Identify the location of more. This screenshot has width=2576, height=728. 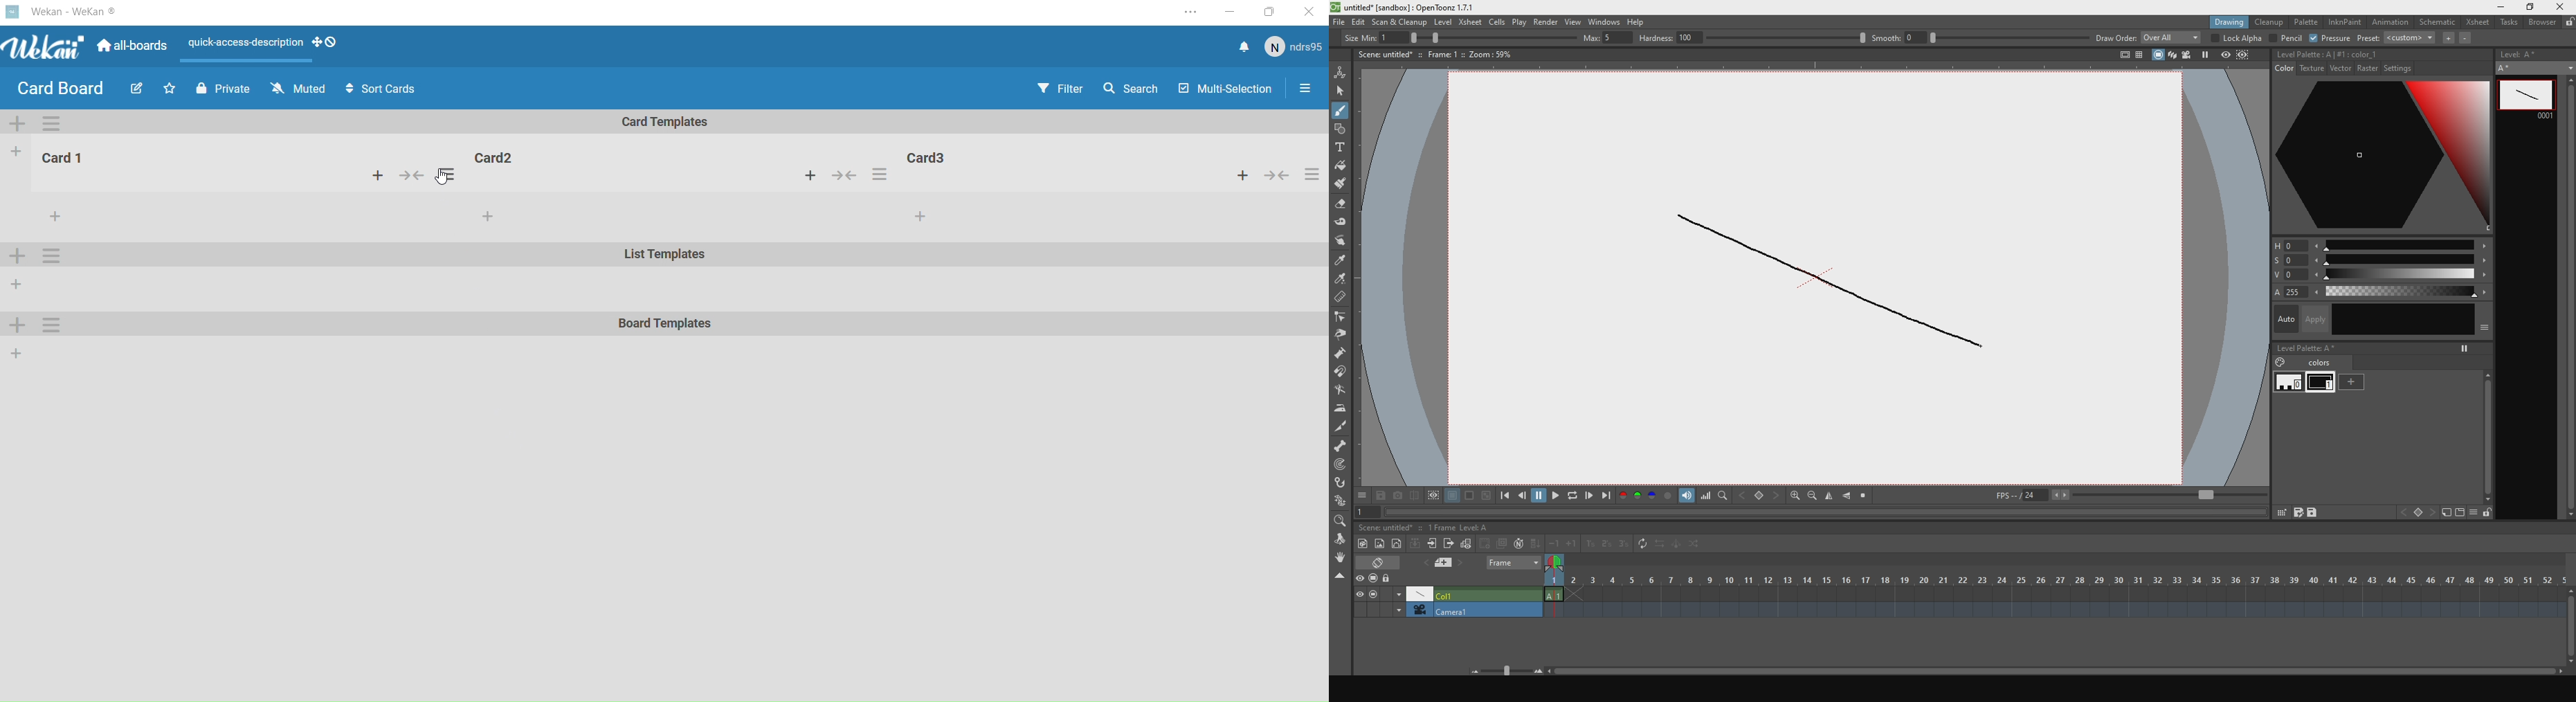
(493, 215).